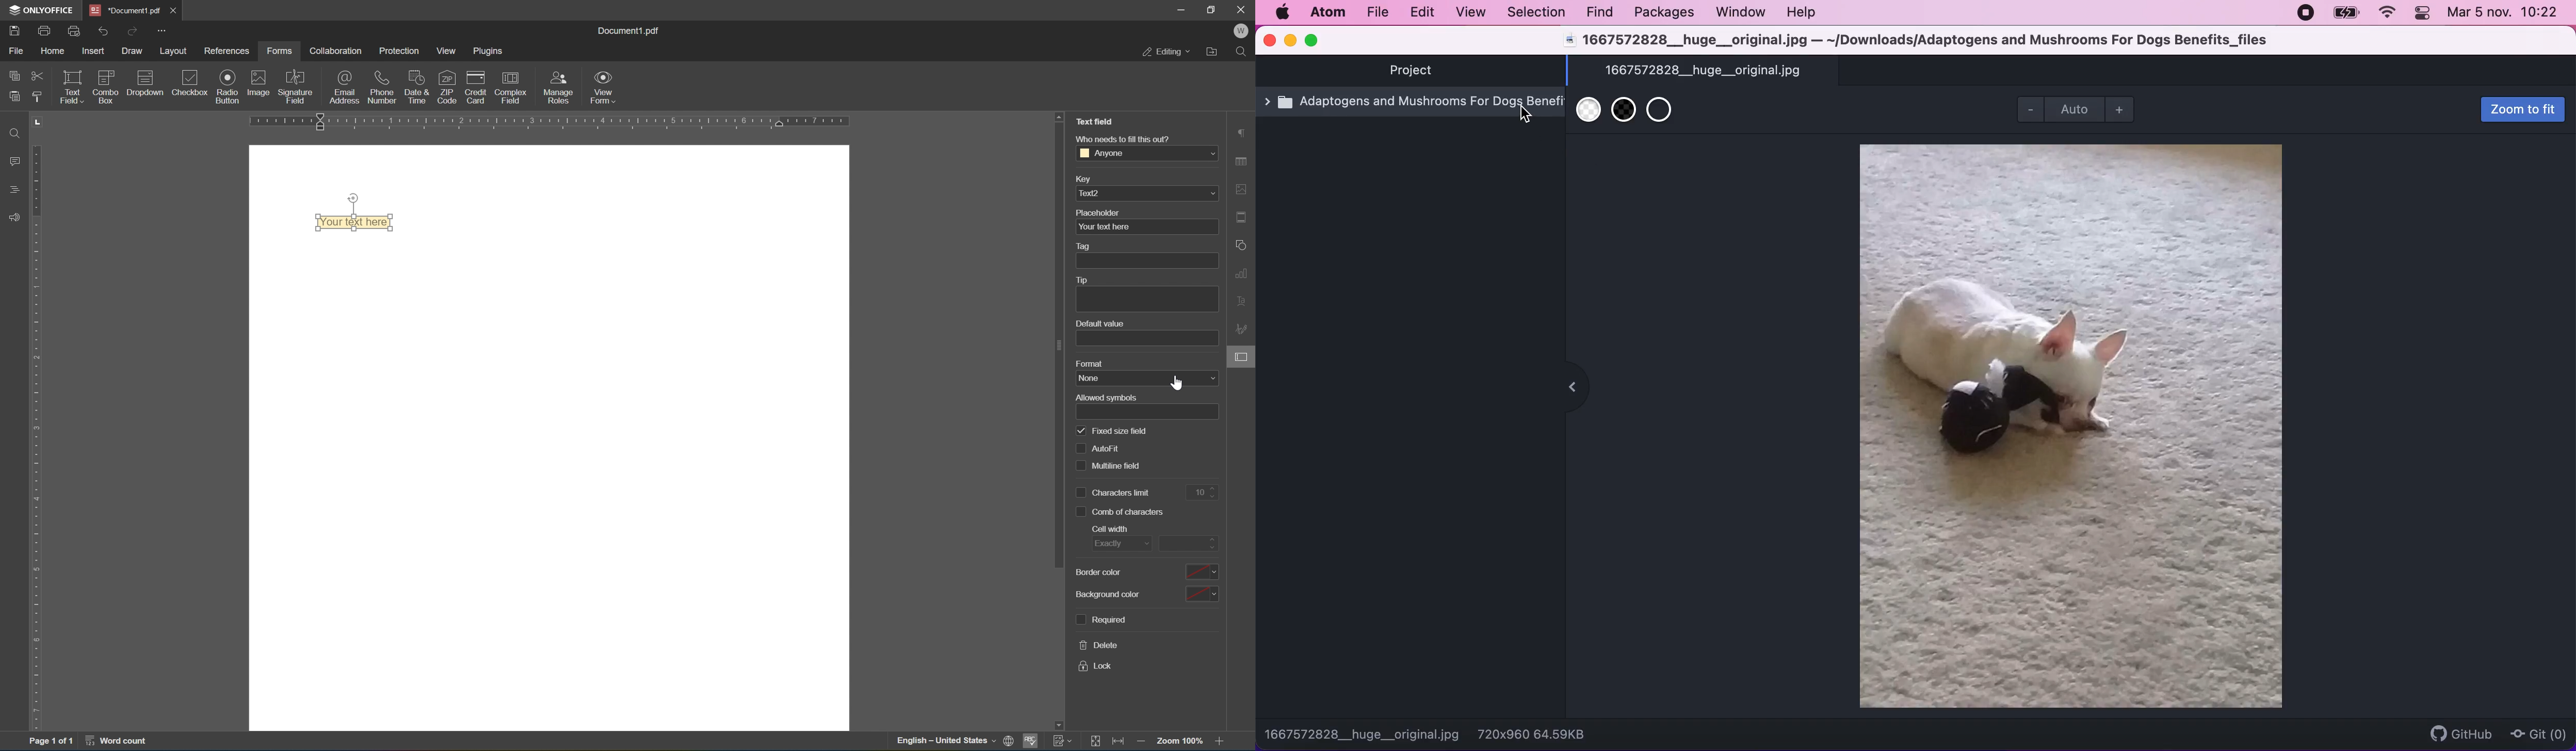 The height and width of the screenshot is (756, 2576). What do you see at coordinates (1103, 398) in the screenshot?
I see `allowed symbols` at bounding box center [1103, 398].